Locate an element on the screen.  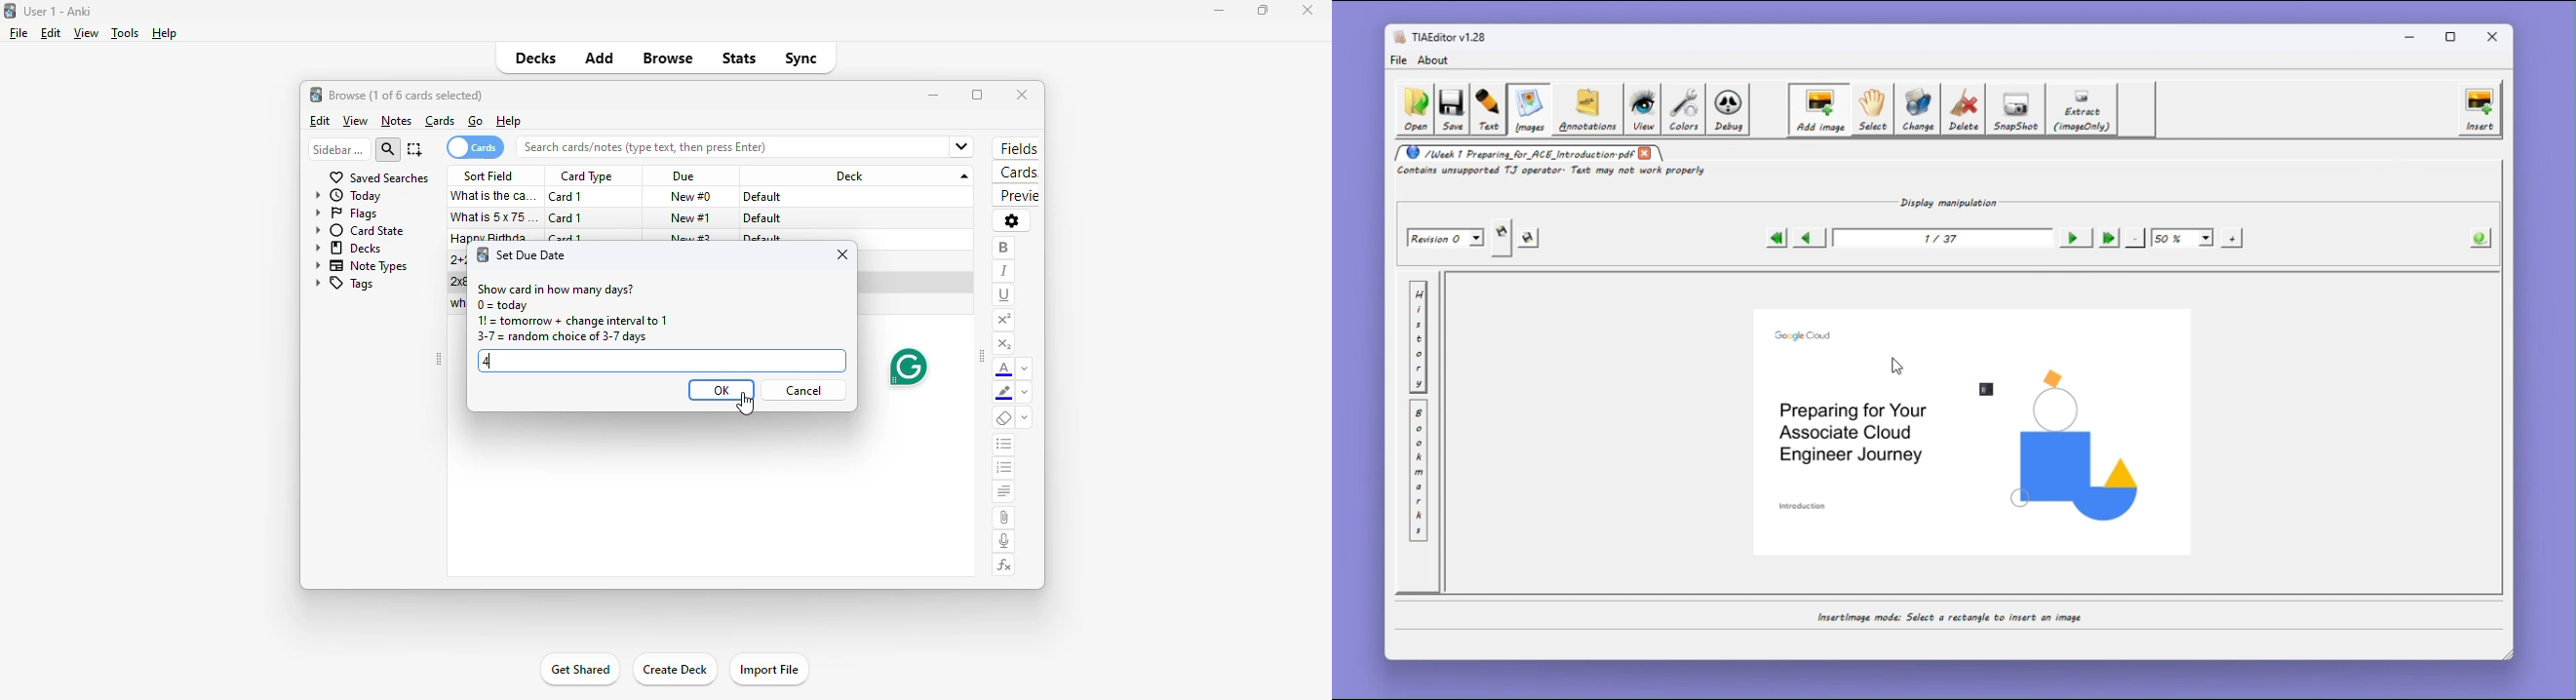
tags is located at coordinates (344, 285).